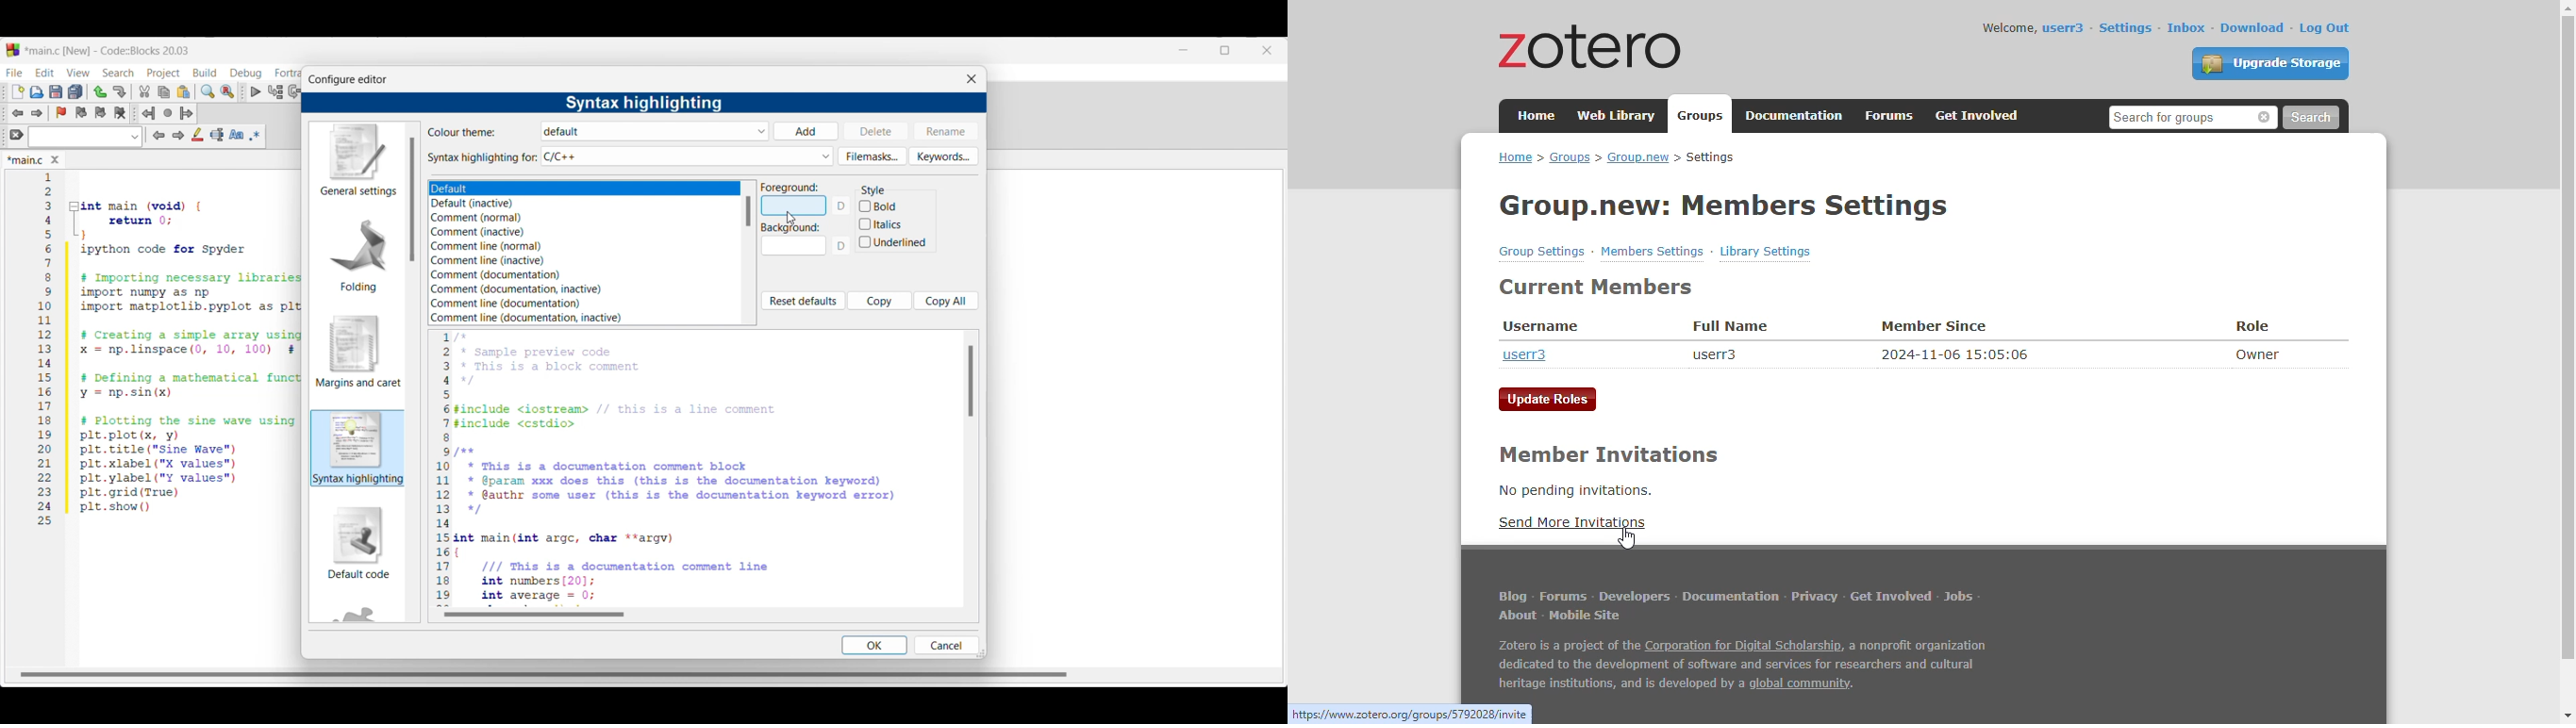 The height and width of the screenshot is (728, 2576). Describe the element at coordinates (1541, 327) in the screenshot. I see `username` at that location.